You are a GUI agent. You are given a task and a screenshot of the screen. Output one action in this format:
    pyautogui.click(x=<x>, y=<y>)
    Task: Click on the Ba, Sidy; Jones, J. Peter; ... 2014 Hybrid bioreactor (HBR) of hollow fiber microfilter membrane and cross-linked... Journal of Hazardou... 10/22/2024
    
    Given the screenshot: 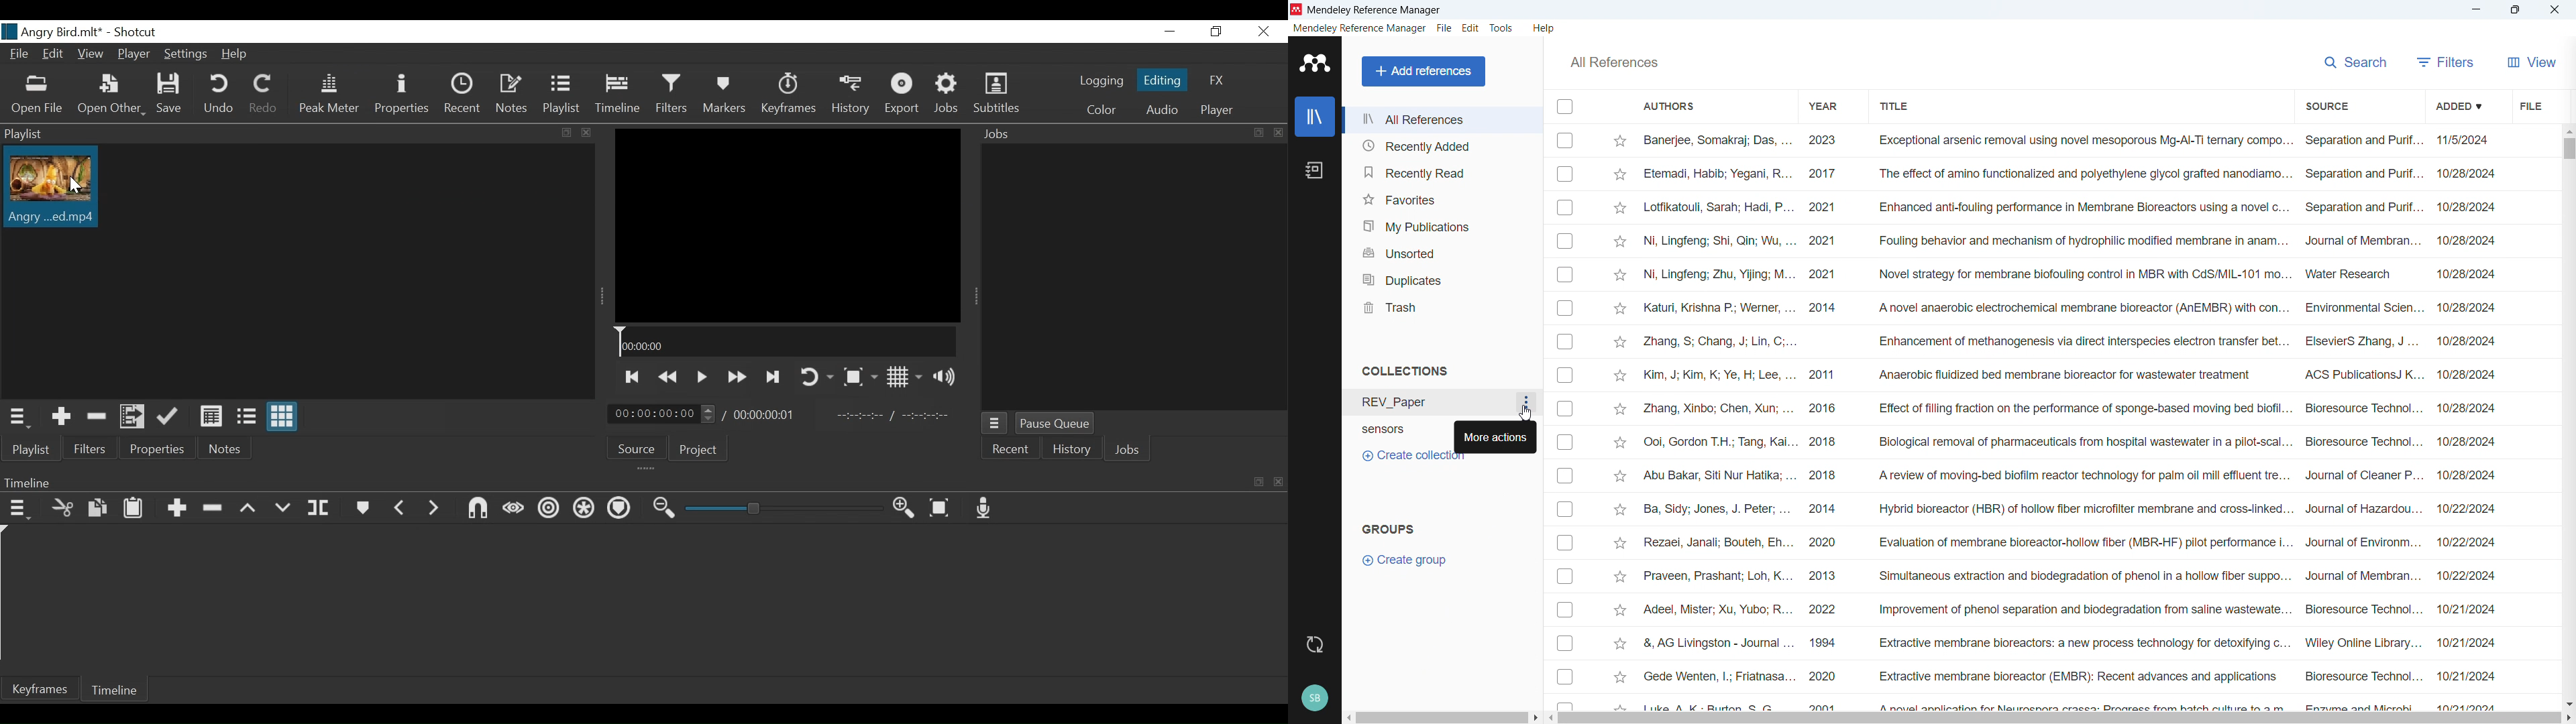 What is the action you would take?
    pyautogui.click(x=2070, y=508)
    